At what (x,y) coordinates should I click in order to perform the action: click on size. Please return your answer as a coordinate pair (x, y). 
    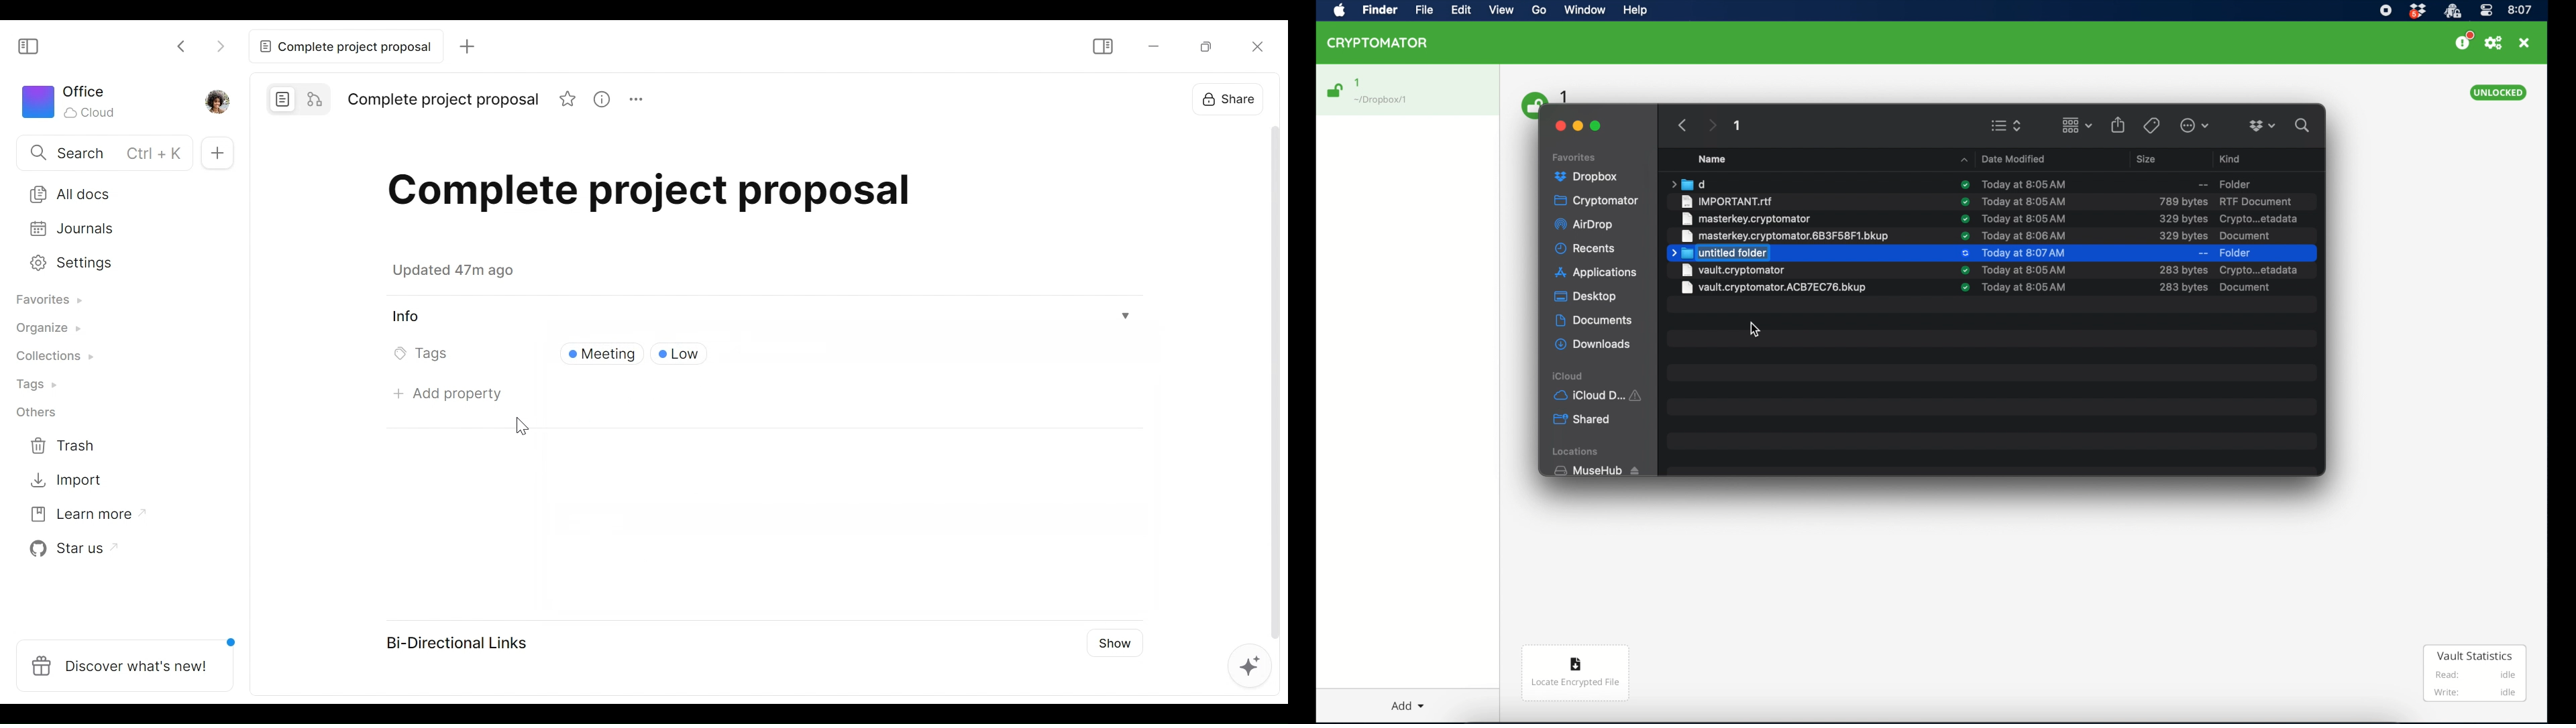
    Looking at the image, I should click on (2148, 159).